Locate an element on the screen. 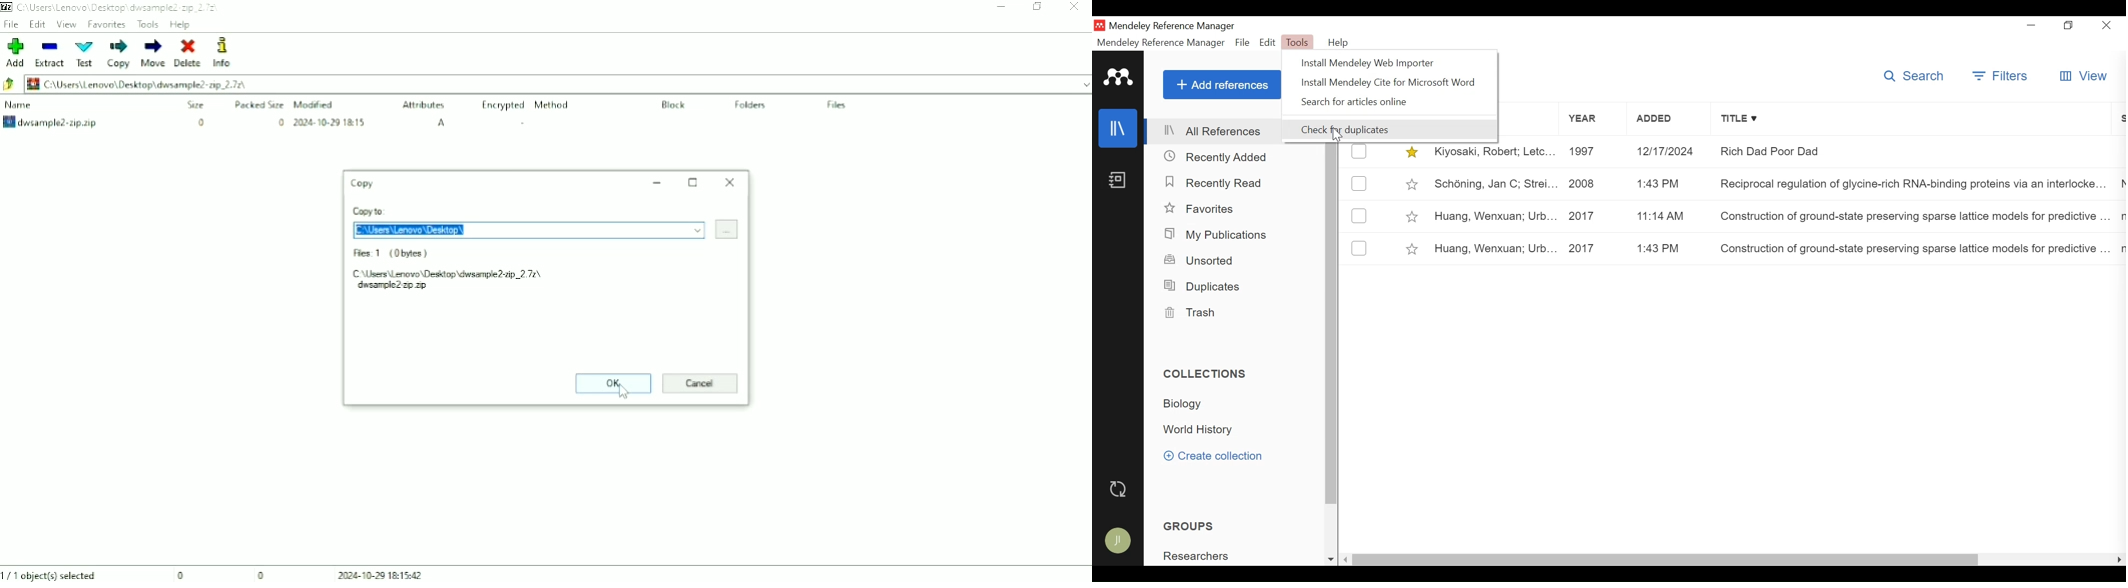 Image resolution: width=2128 pixels, height=588 pixels. Toggle Favorites is located at coordinates (1414, 185).